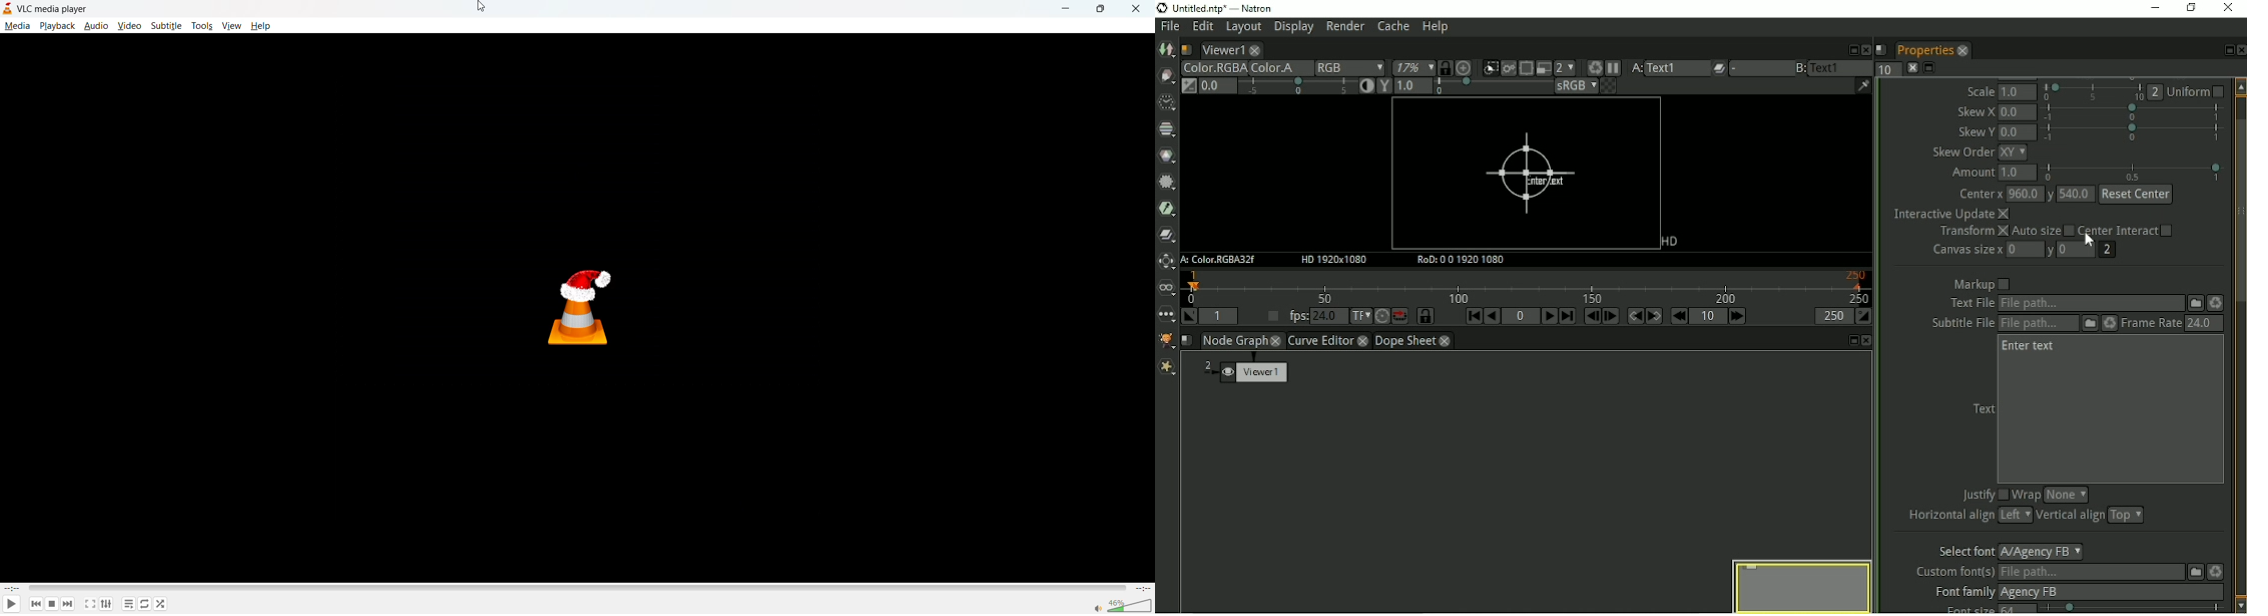 Image resolution: width=2268 pixels, height=616 pixels. Describe the element at coordinates (12, 587) in the screenshot. I see `current track time` at that location.